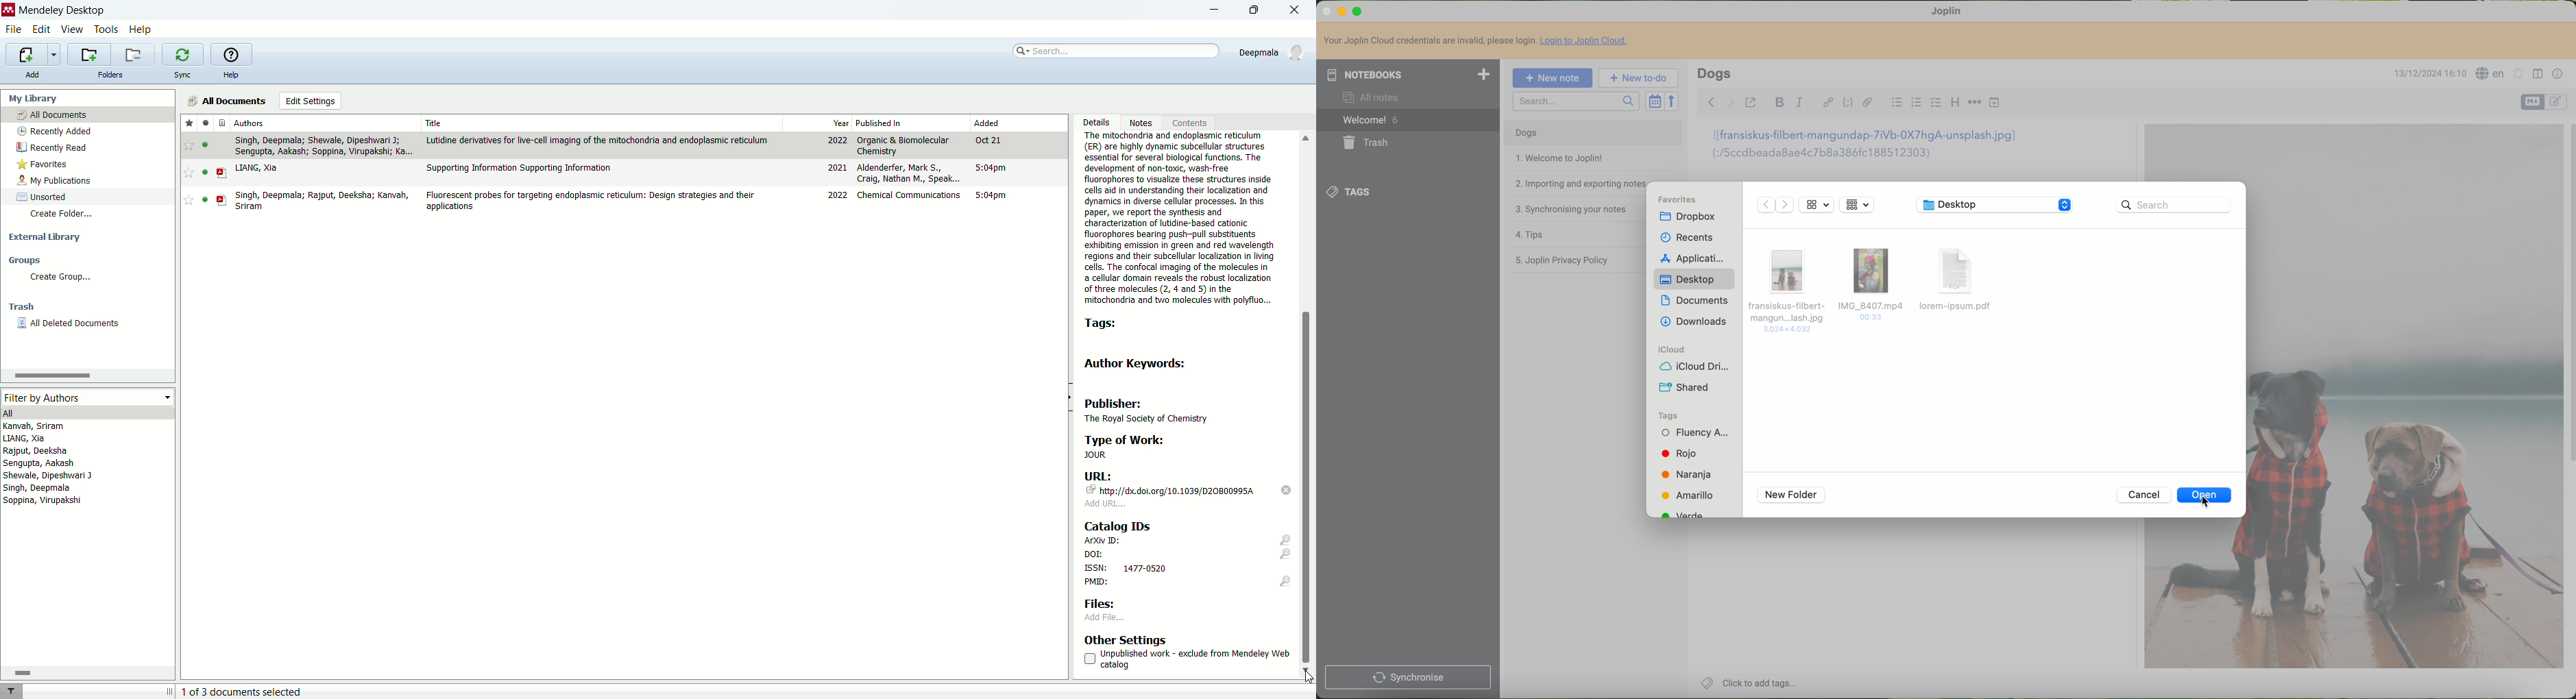 The width and height of the screenshot is (2576, 700). What do you see at coordinates (256, 168) in the screenshot?
I see `LIANG, Xia` at bounding box center [256, 168].